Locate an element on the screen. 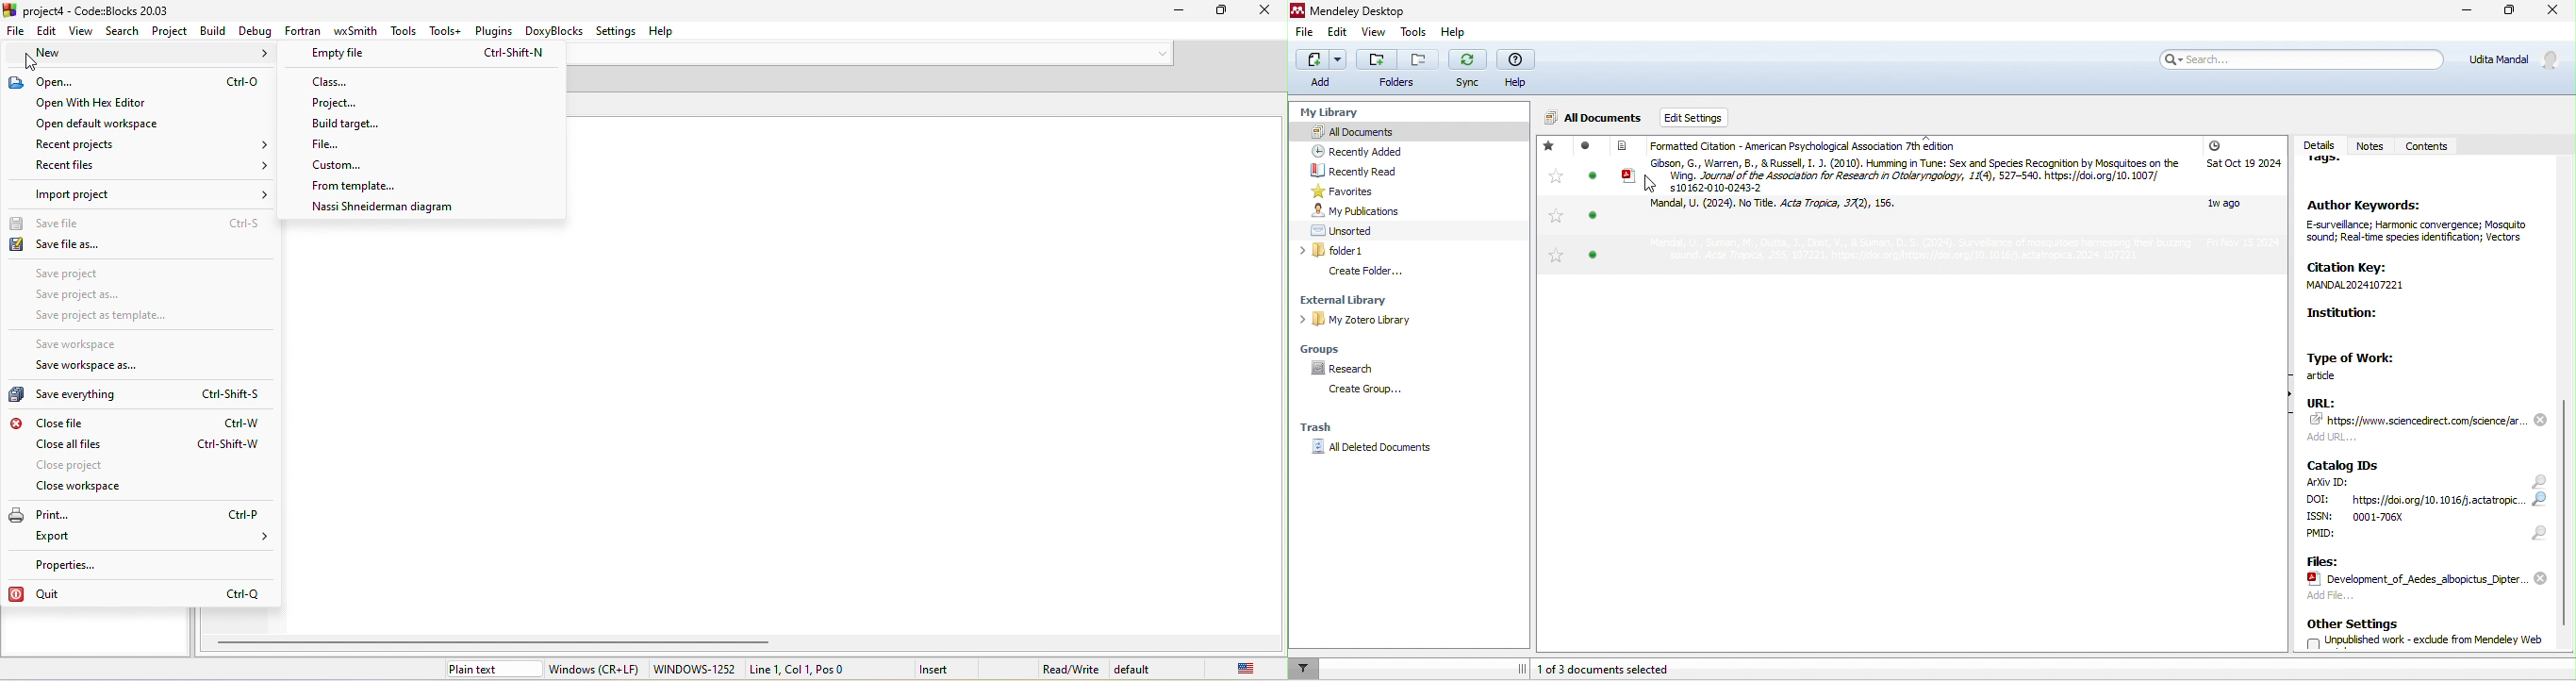  sync is located at coordinates (1468, 71).